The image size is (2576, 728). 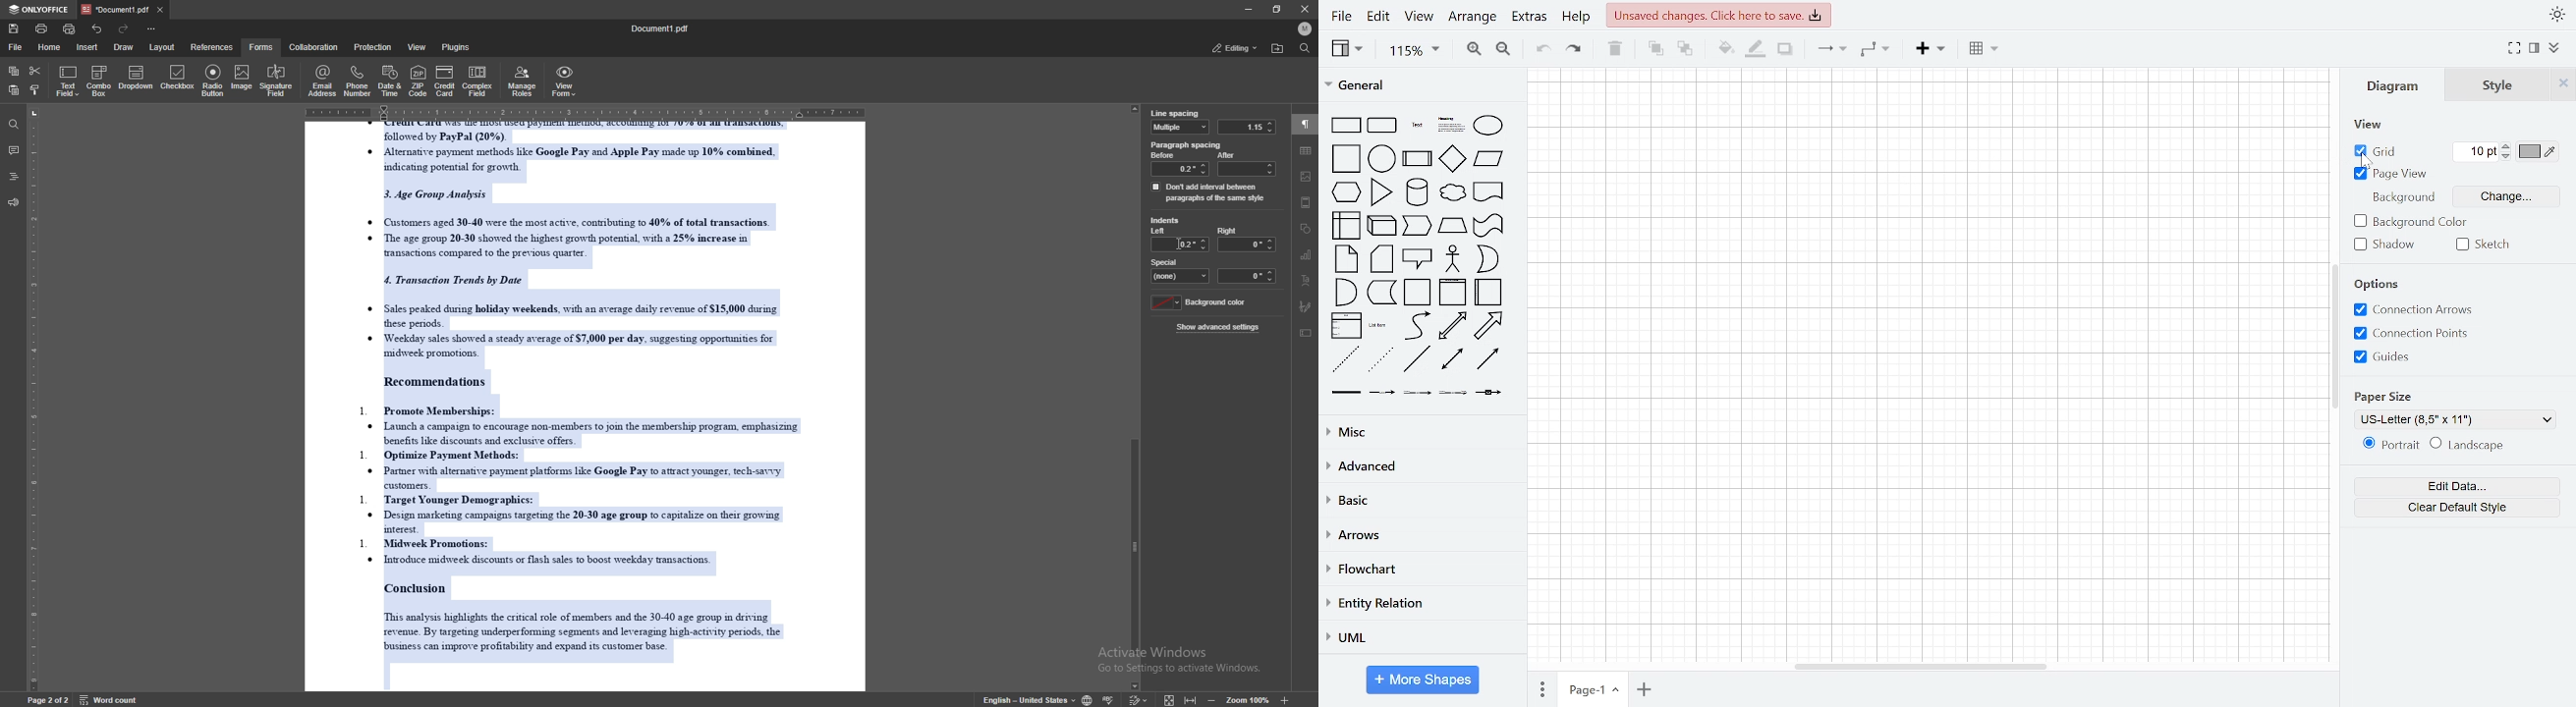 What do you see at coordinates (1655, 49) in the screenshot?
I see `to front` at bounding box center [1655, 49].